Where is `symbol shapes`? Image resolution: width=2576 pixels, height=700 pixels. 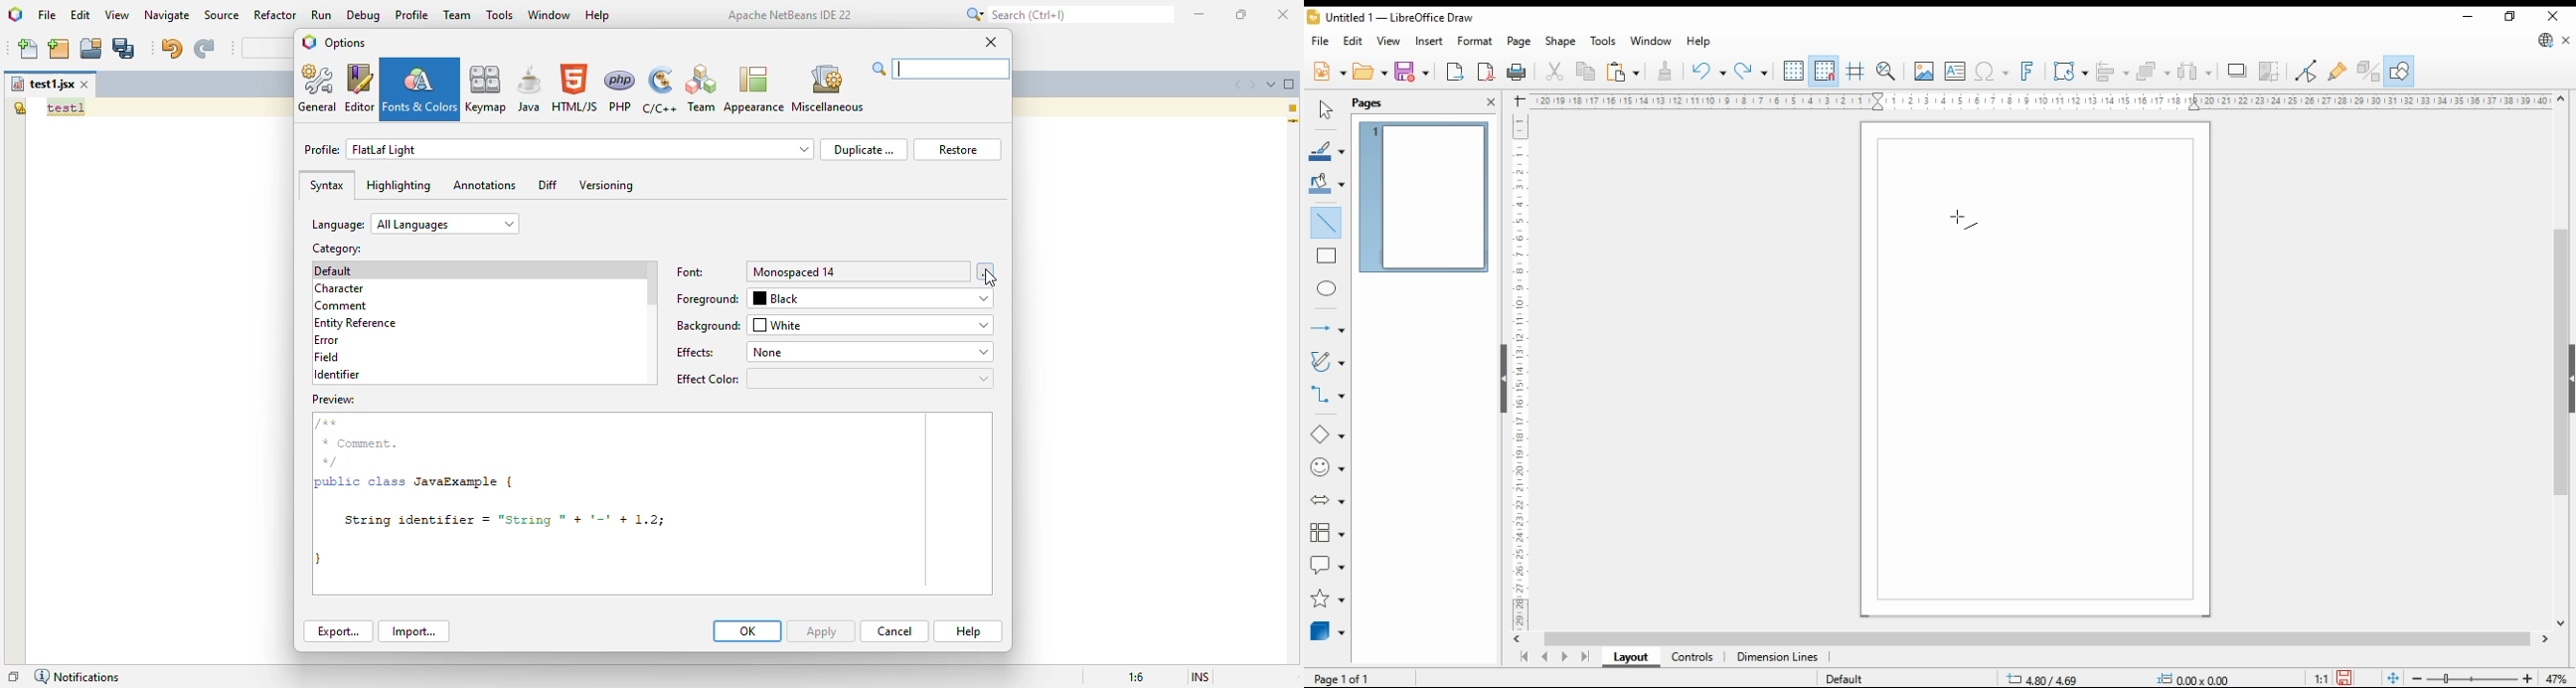 symbol shapes is located at coordinates (1327, 468).